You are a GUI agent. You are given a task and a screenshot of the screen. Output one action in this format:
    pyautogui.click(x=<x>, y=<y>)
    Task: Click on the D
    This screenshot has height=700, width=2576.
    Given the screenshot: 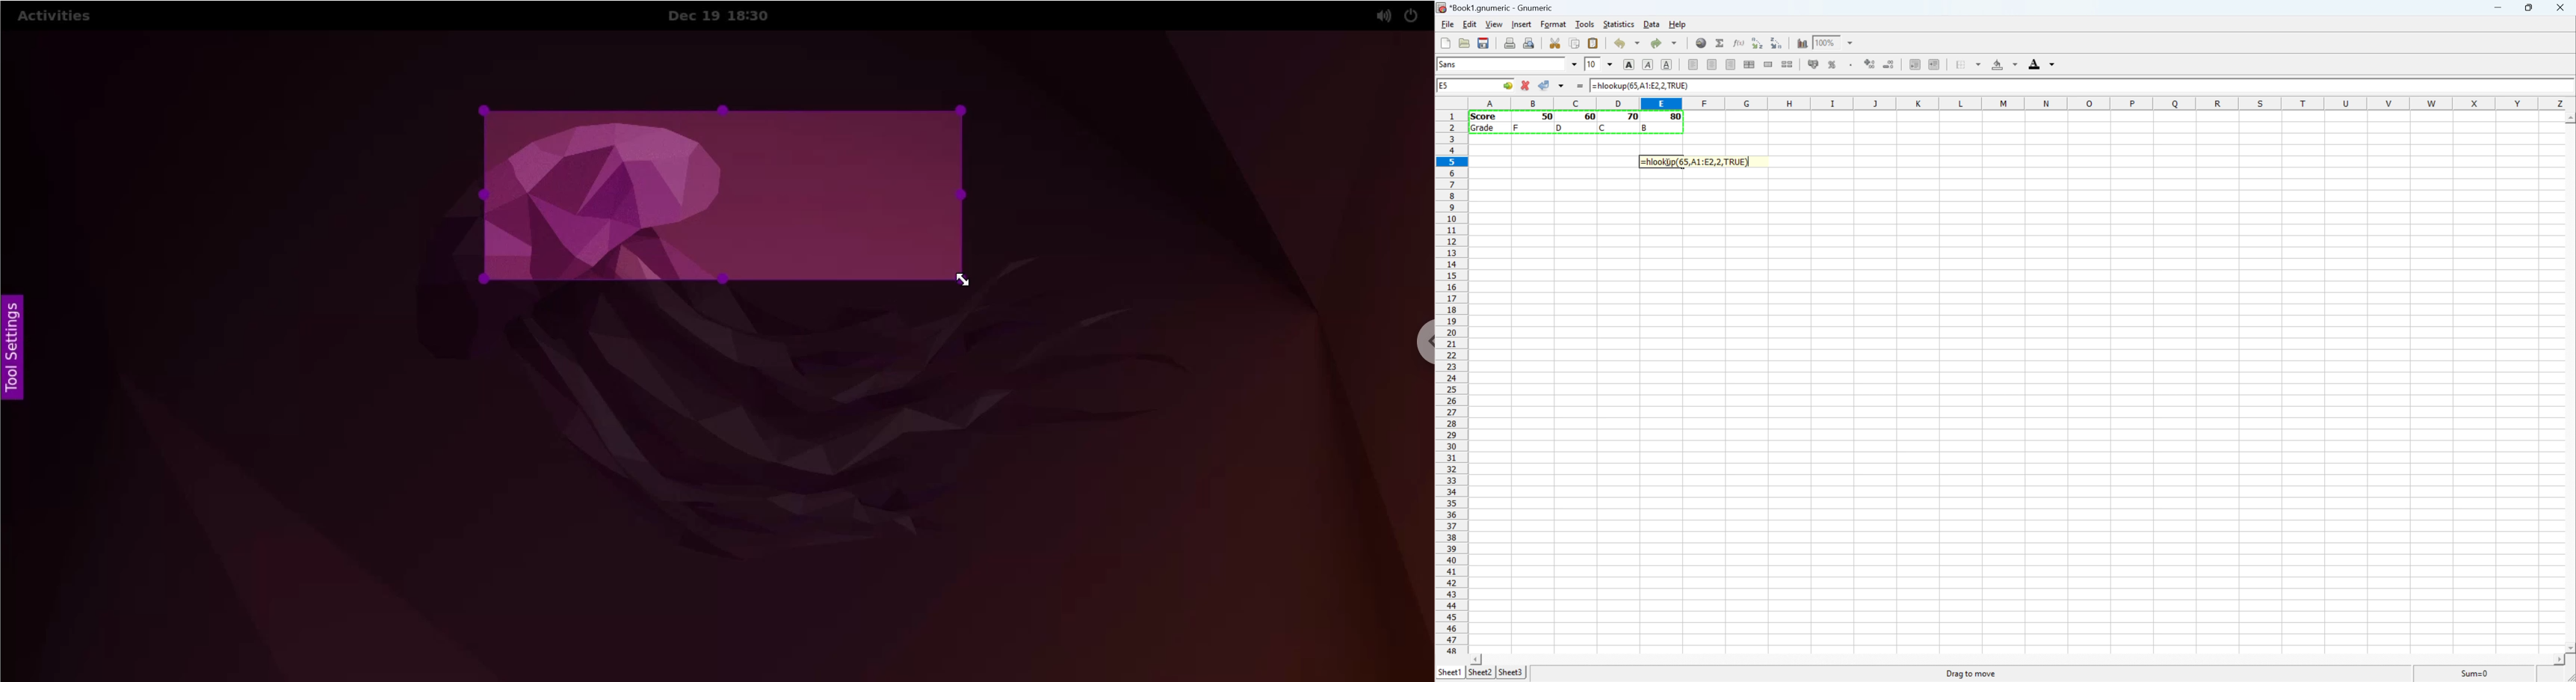 What is the action you would take?
    pyautogui.click(x=1561, y=128)
    